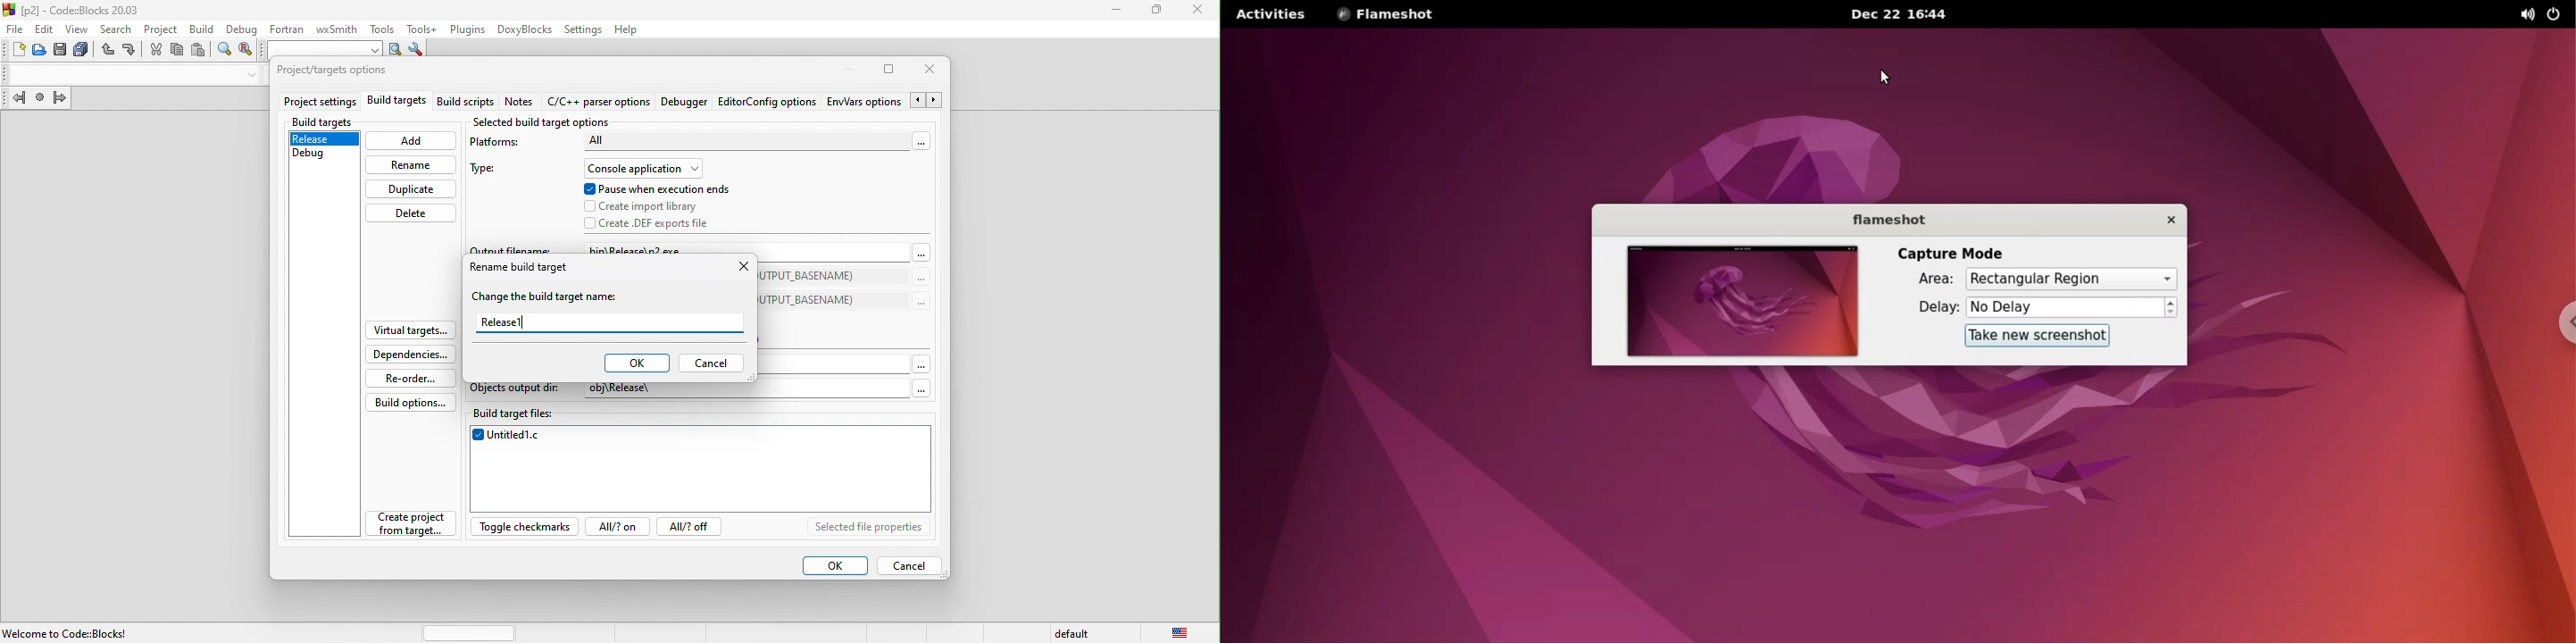 The height and width of the screenshot is (644, 2576). I want to click on build script , so click(469, 103).